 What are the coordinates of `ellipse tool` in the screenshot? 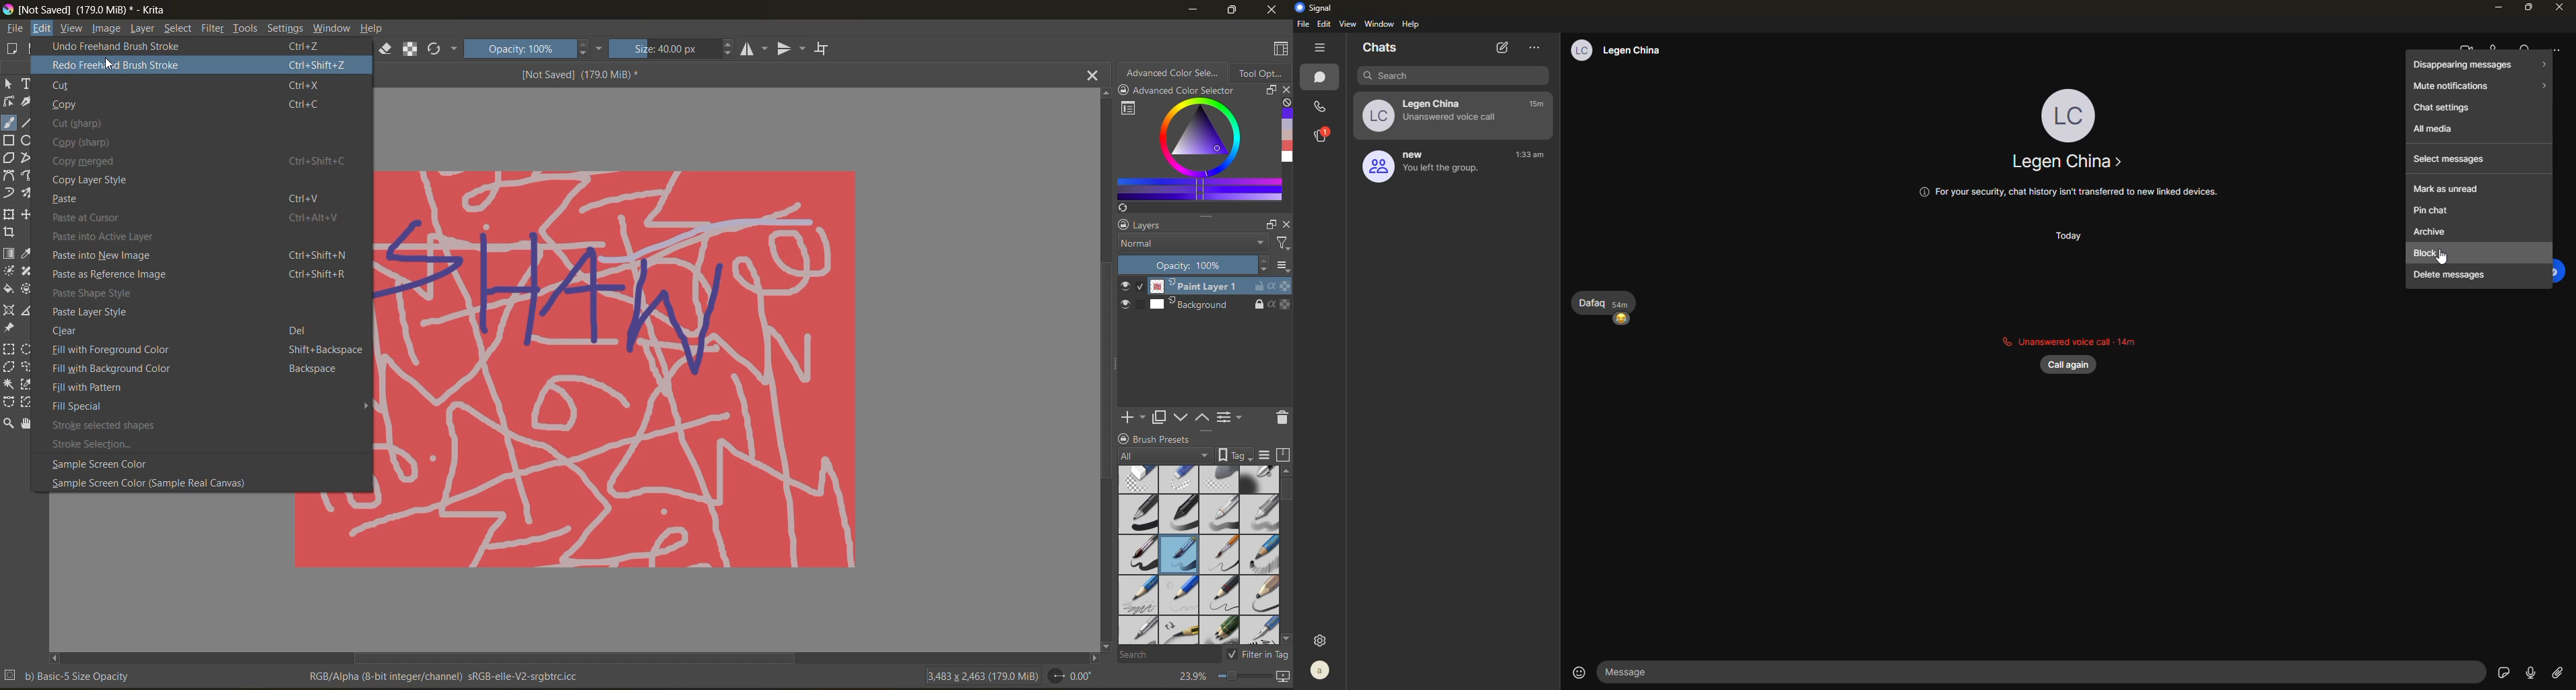 It's located at (28, 141).